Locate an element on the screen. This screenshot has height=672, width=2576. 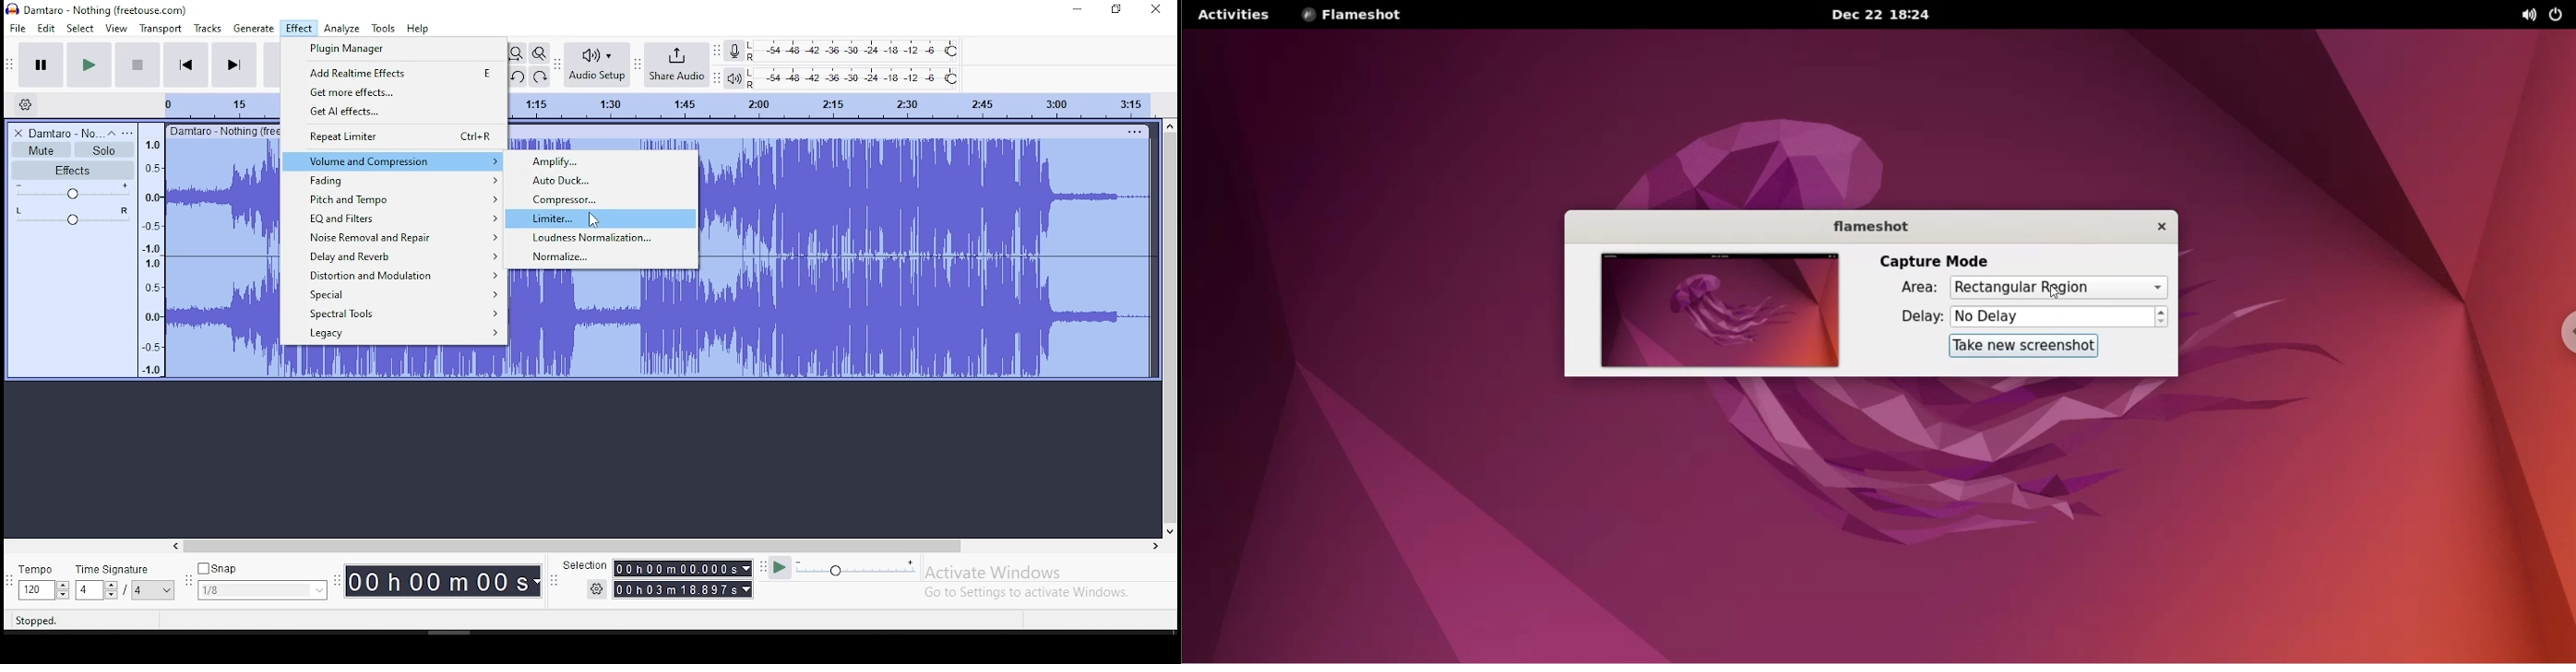
share audio is located at coordinates (677, 63).